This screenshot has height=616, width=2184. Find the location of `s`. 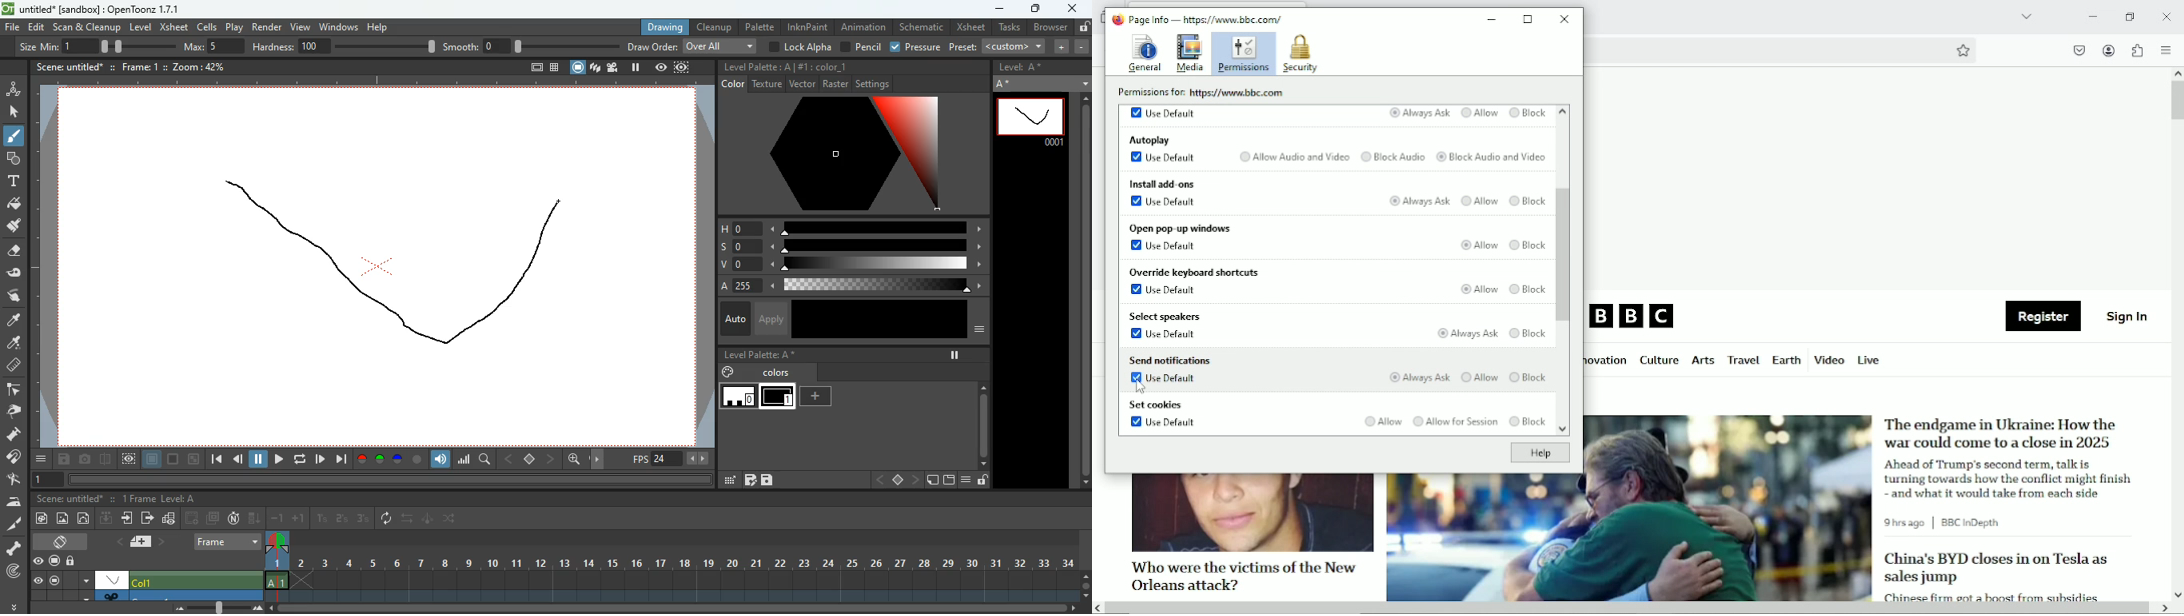

s is located at coordinates (851, 246).